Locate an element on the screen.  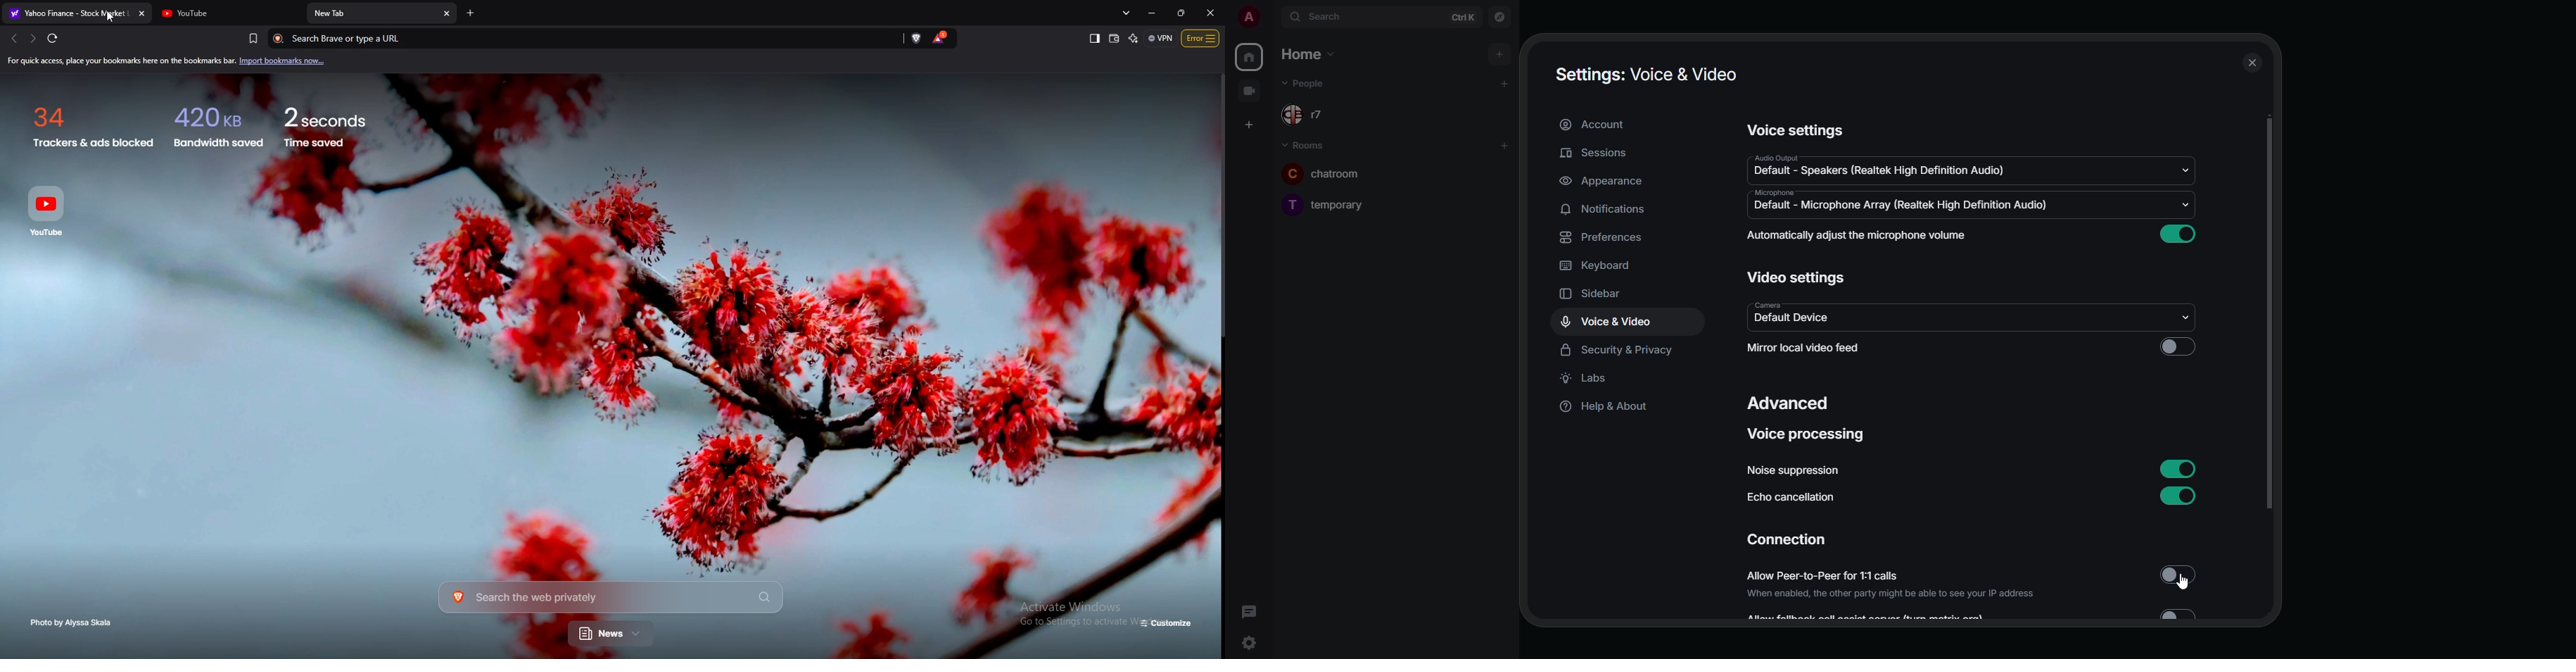
profile is located at coordinates (1249, 16).